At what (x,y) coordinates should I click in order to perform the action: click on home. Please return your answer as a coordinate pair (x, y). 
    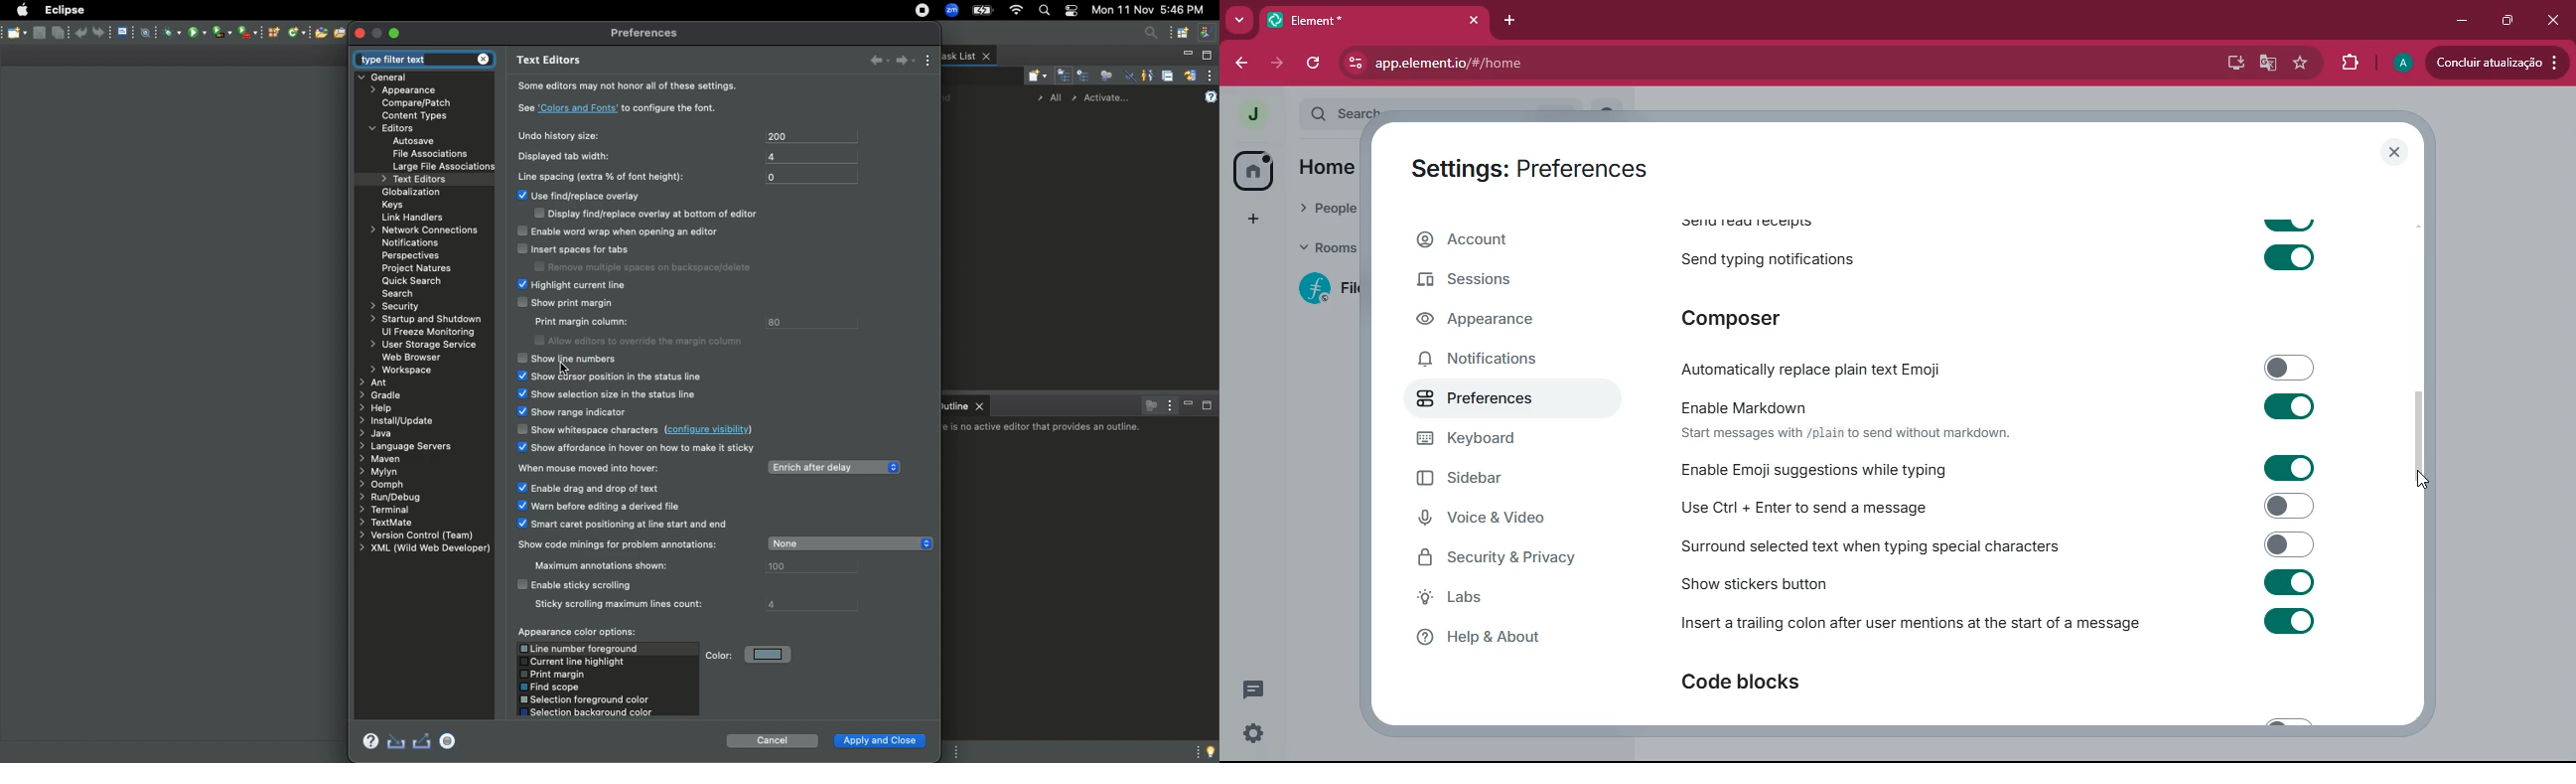
    Looking at the image, I should click on (1253, 169).